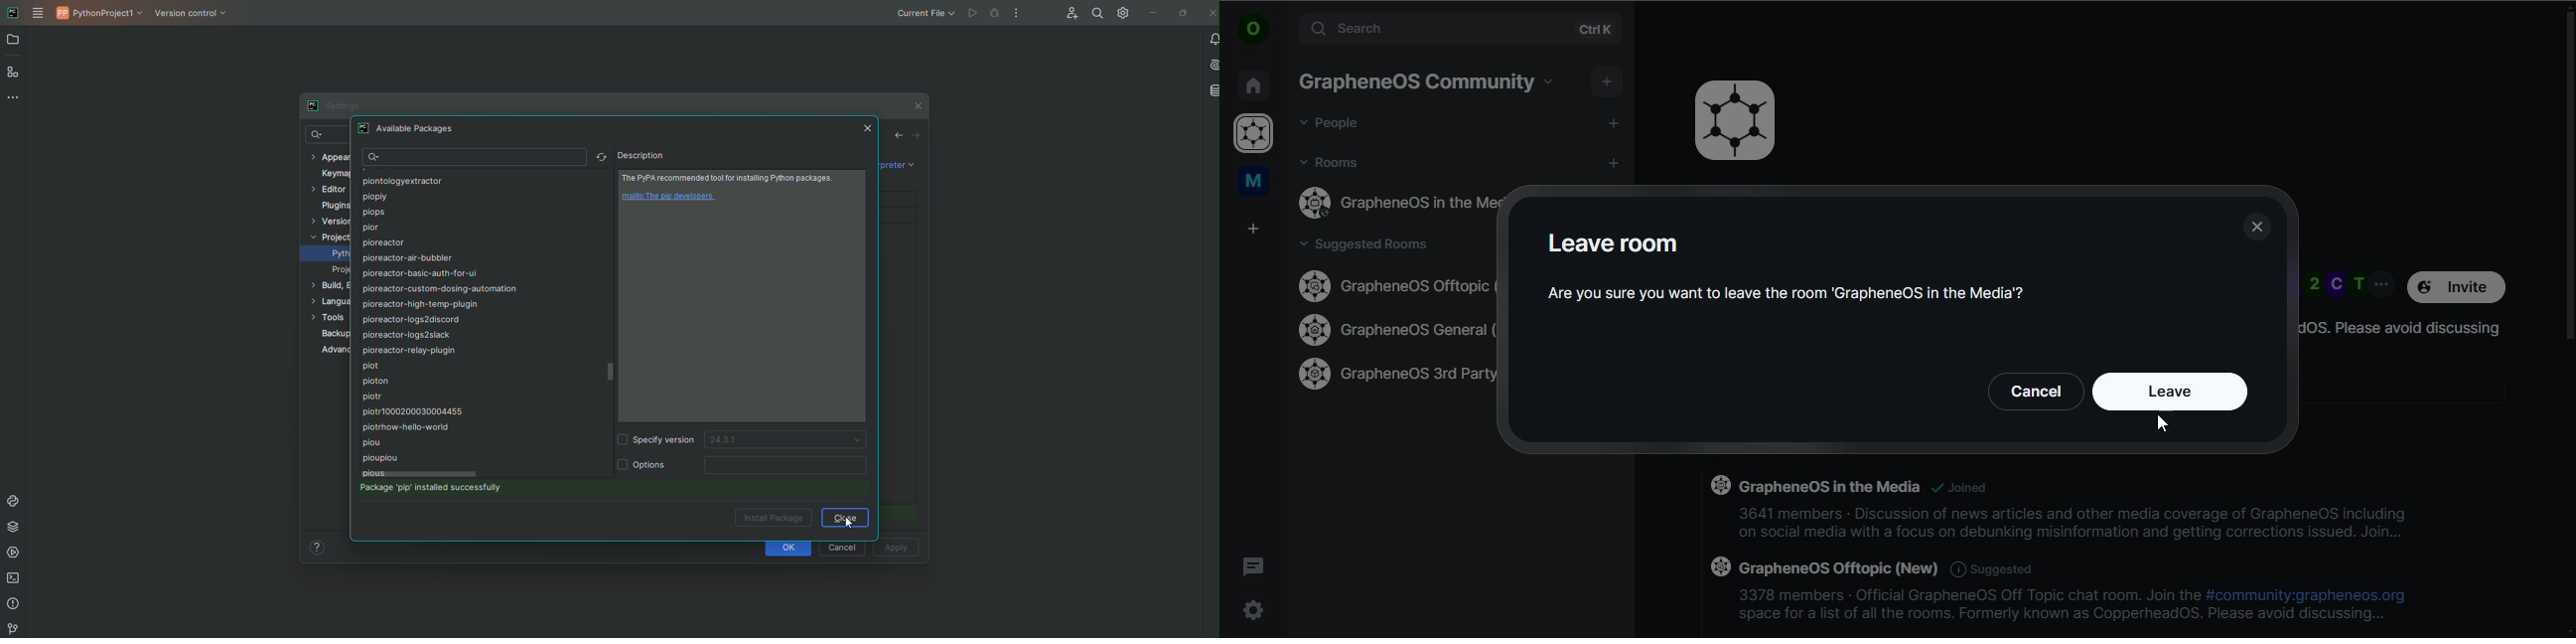  What do you see at coordinates (375, 443) in the screenshot?
I see `piou` at bounding box center [375, 443].